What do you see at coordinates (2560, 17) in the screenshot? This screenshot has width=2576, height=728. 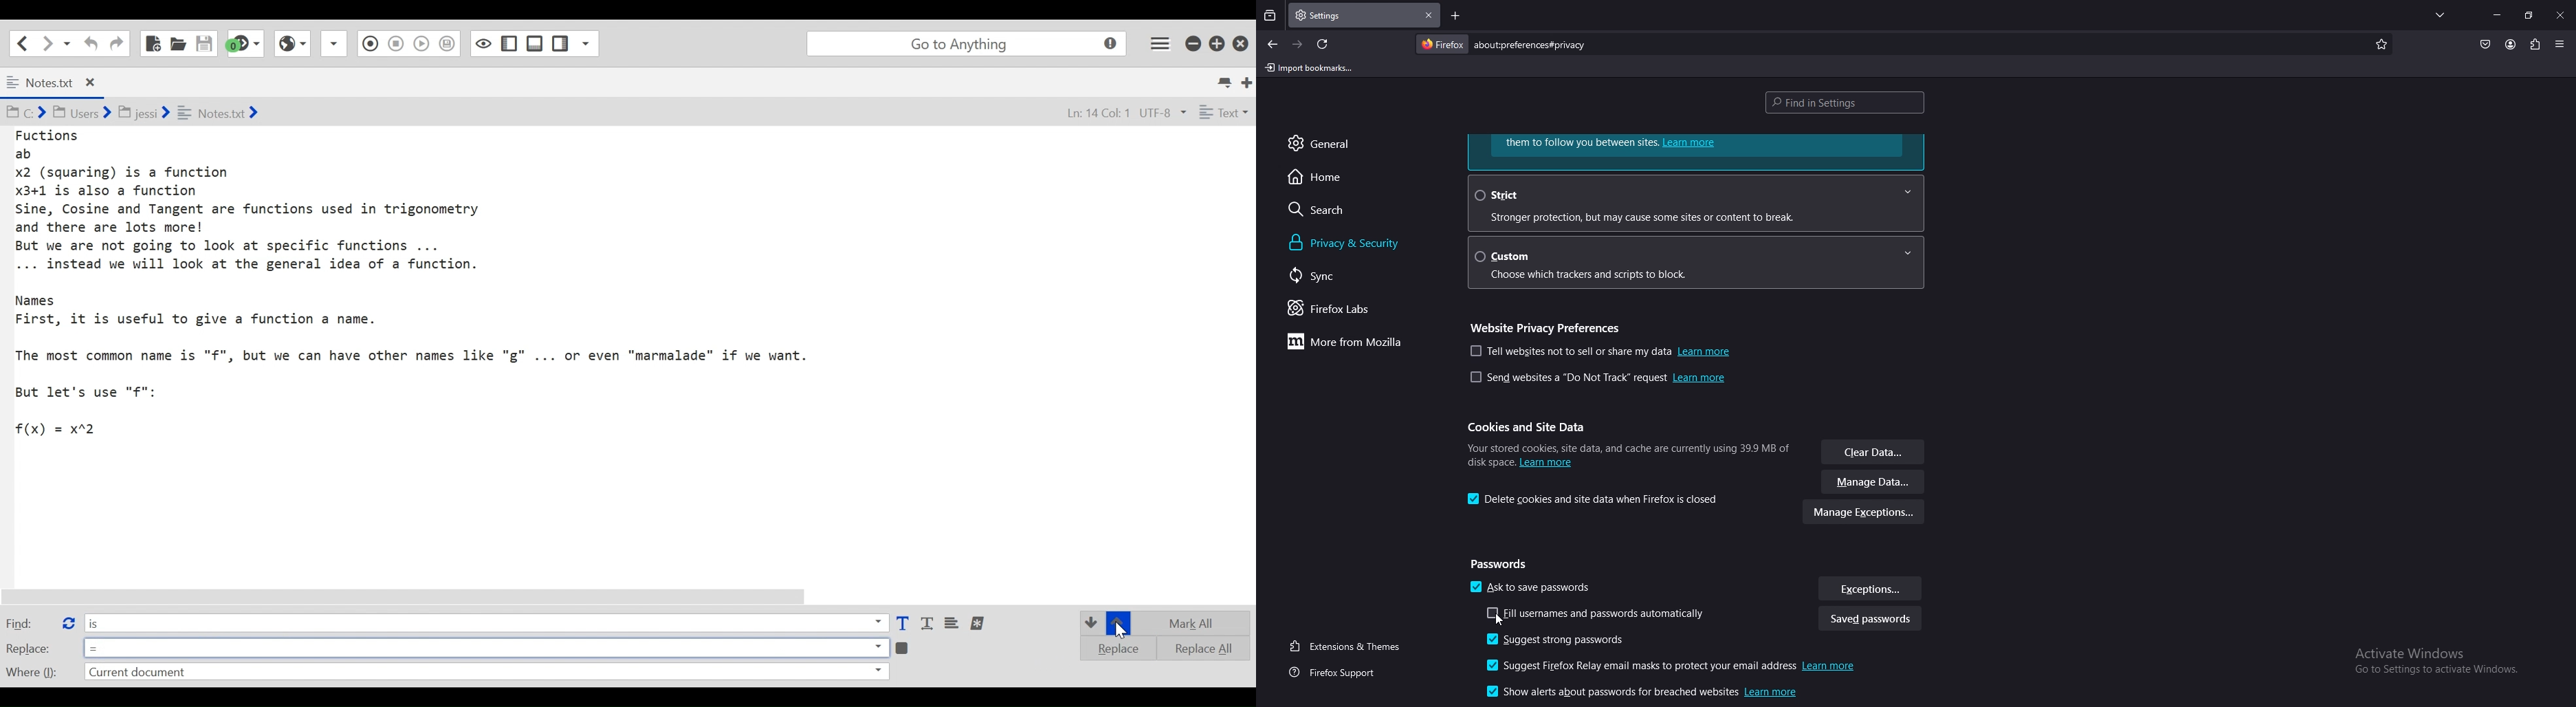 I see `close` at bounding box center [2560, 17].